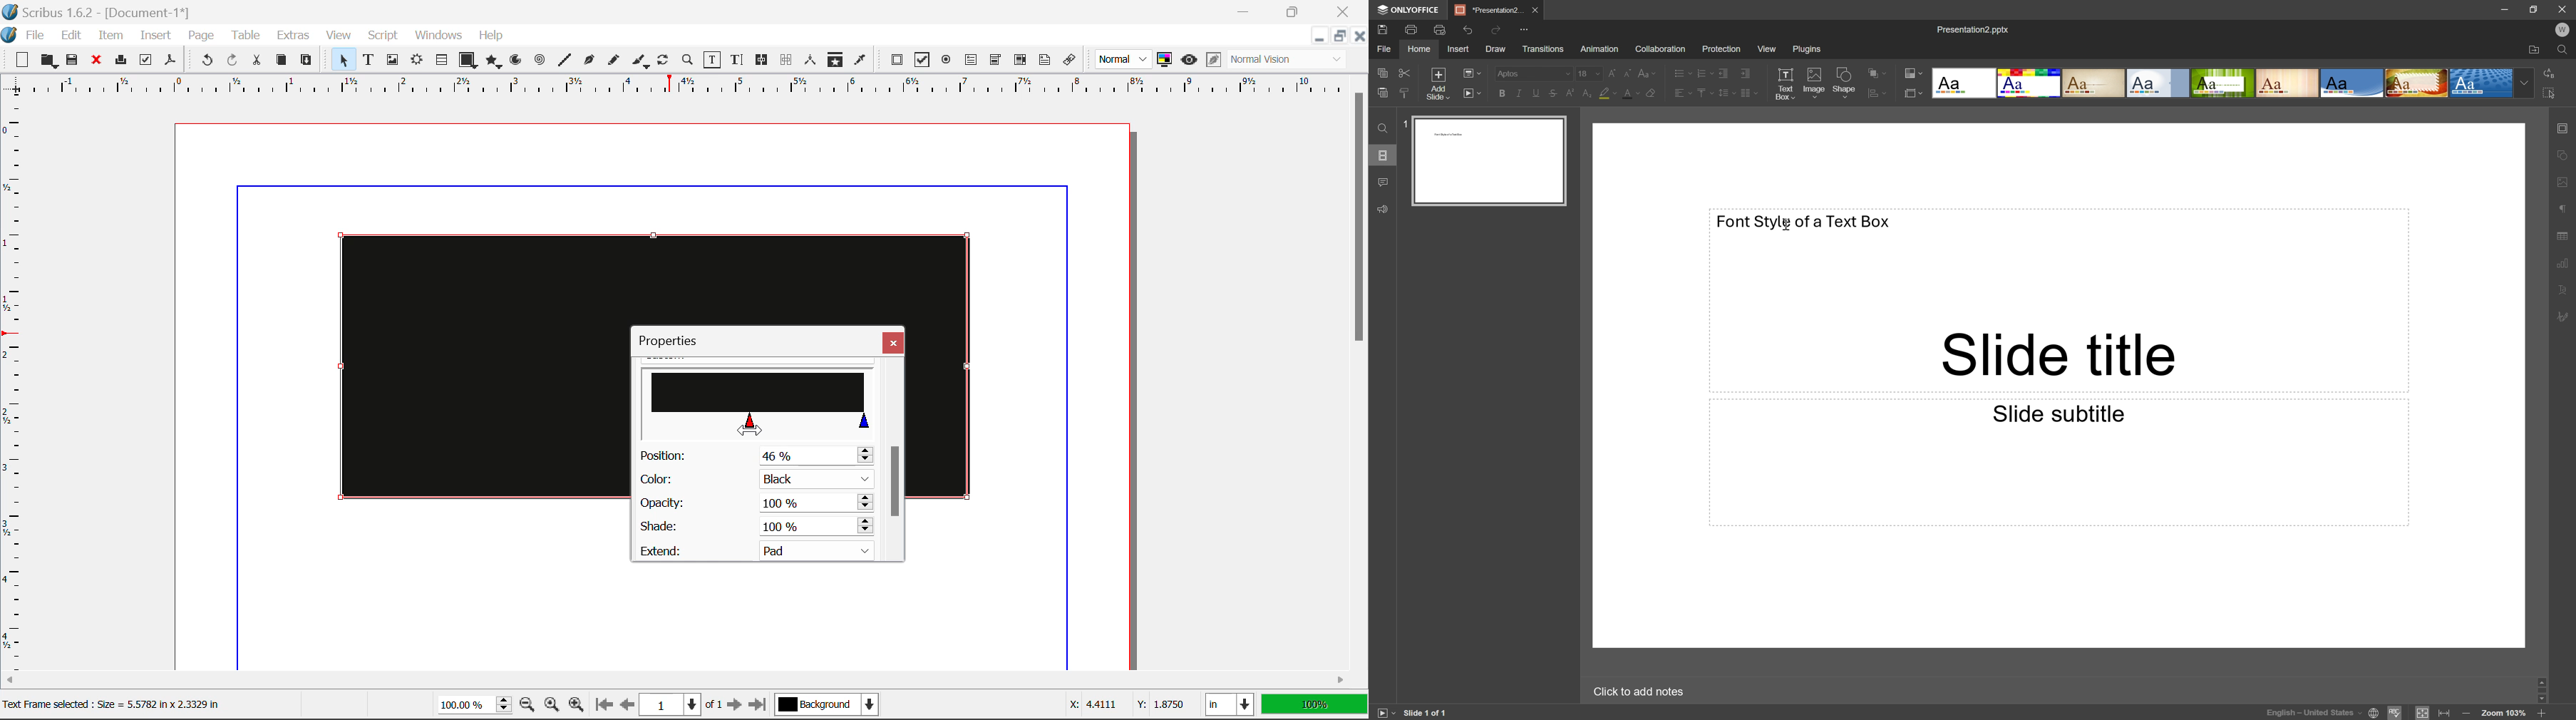 The width and height of the screenshot is (2576, 728). Describe the element at coordinates (2308, 713) in the screenshot. I see `English - United States` at that location.